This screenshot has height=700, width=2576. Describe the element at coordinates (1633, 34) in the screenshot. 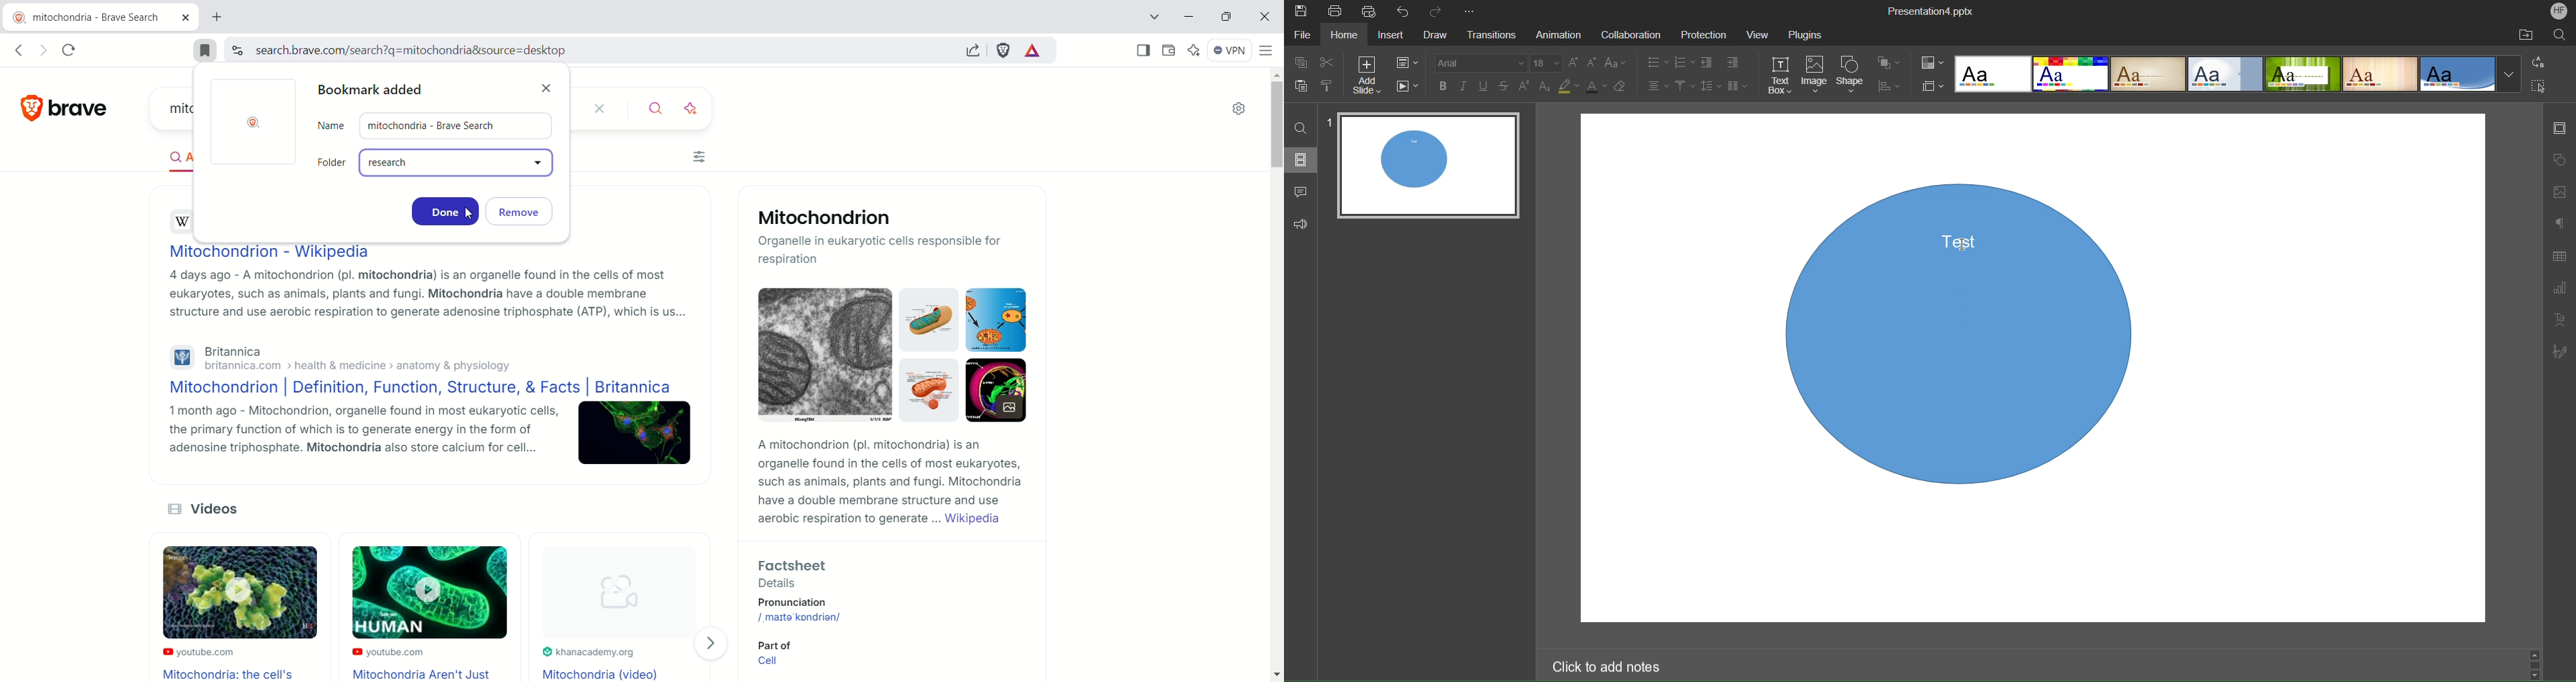

I see `Collaboration` at that location.